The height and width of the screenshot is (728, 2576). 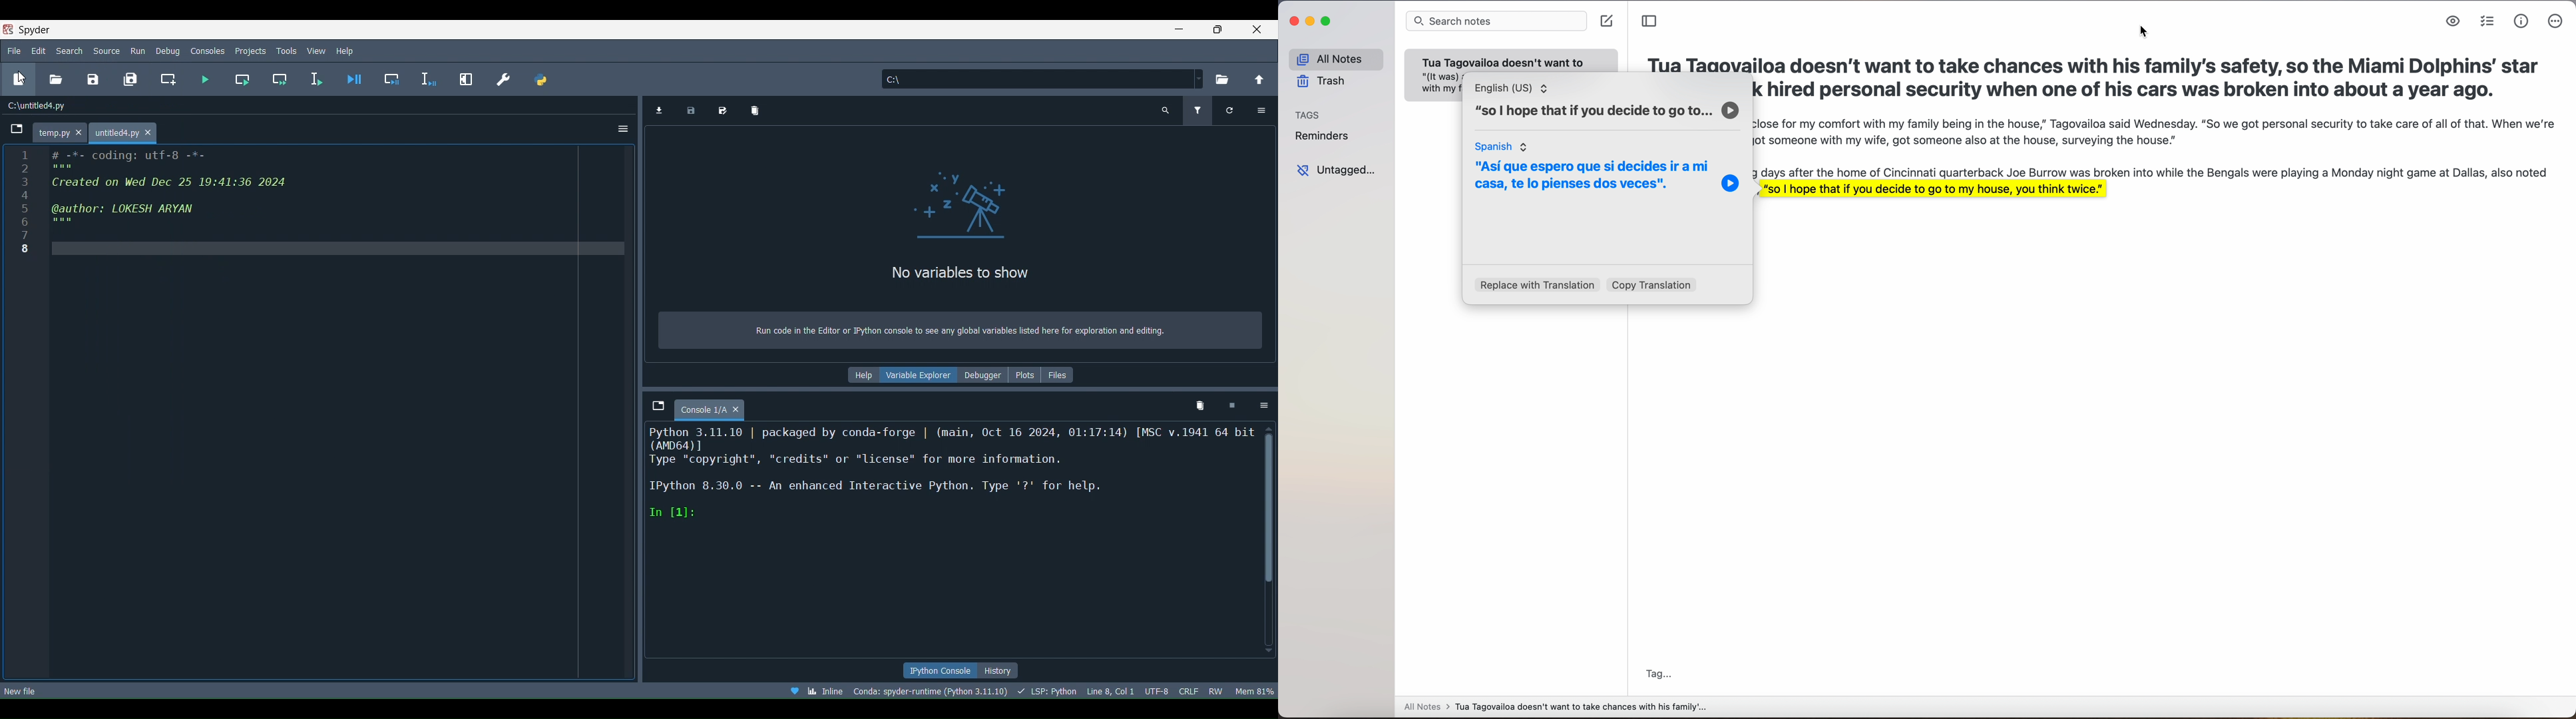 I want to click on Source, so click(x=106, y=49).